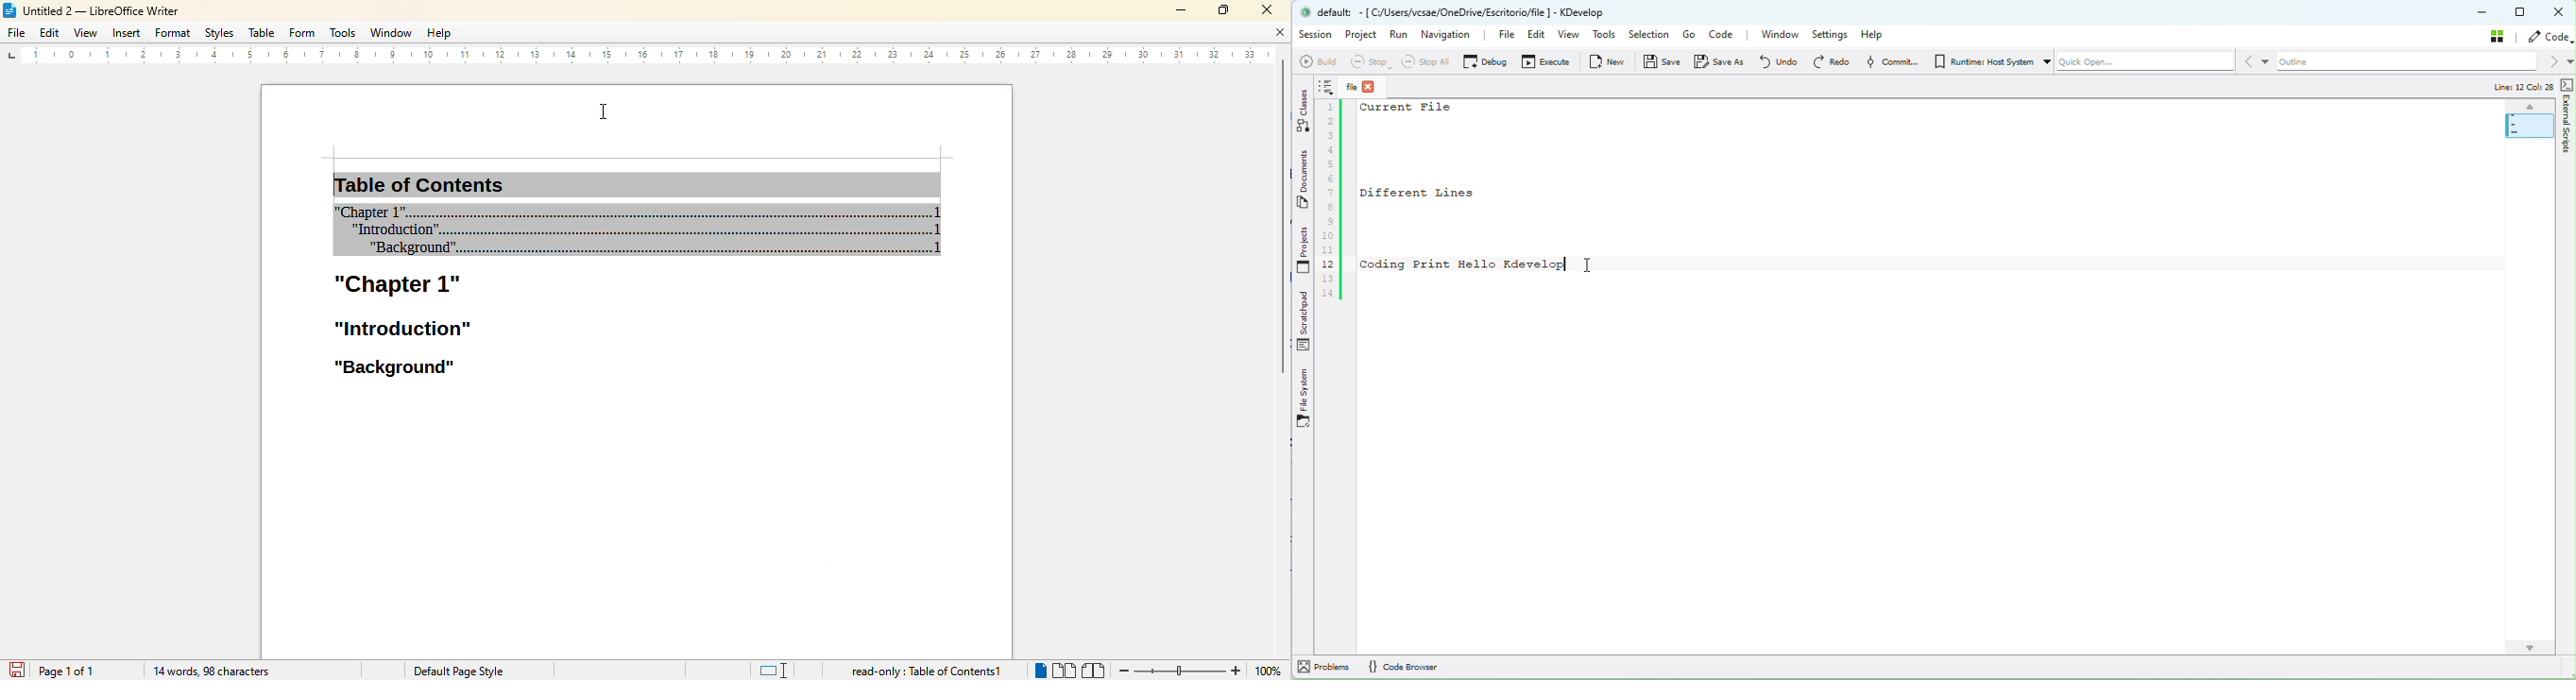 The height and width of the screenshot is (700, 2576). Describe the element at coordinates (85, 33) in the screenshot. I see `view` at that location.